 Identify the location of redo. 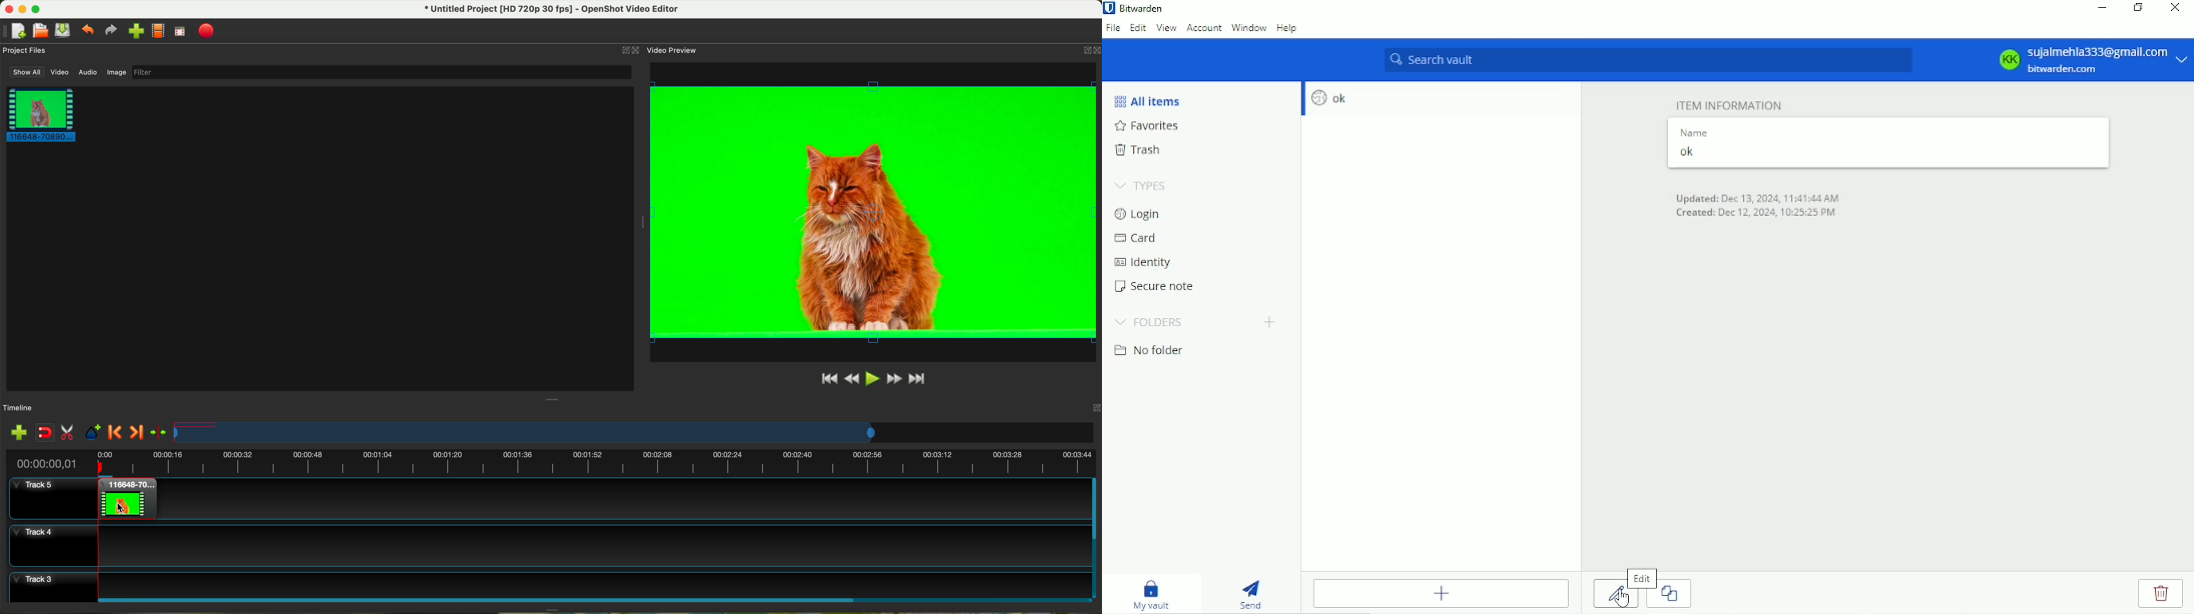
(110, 30).